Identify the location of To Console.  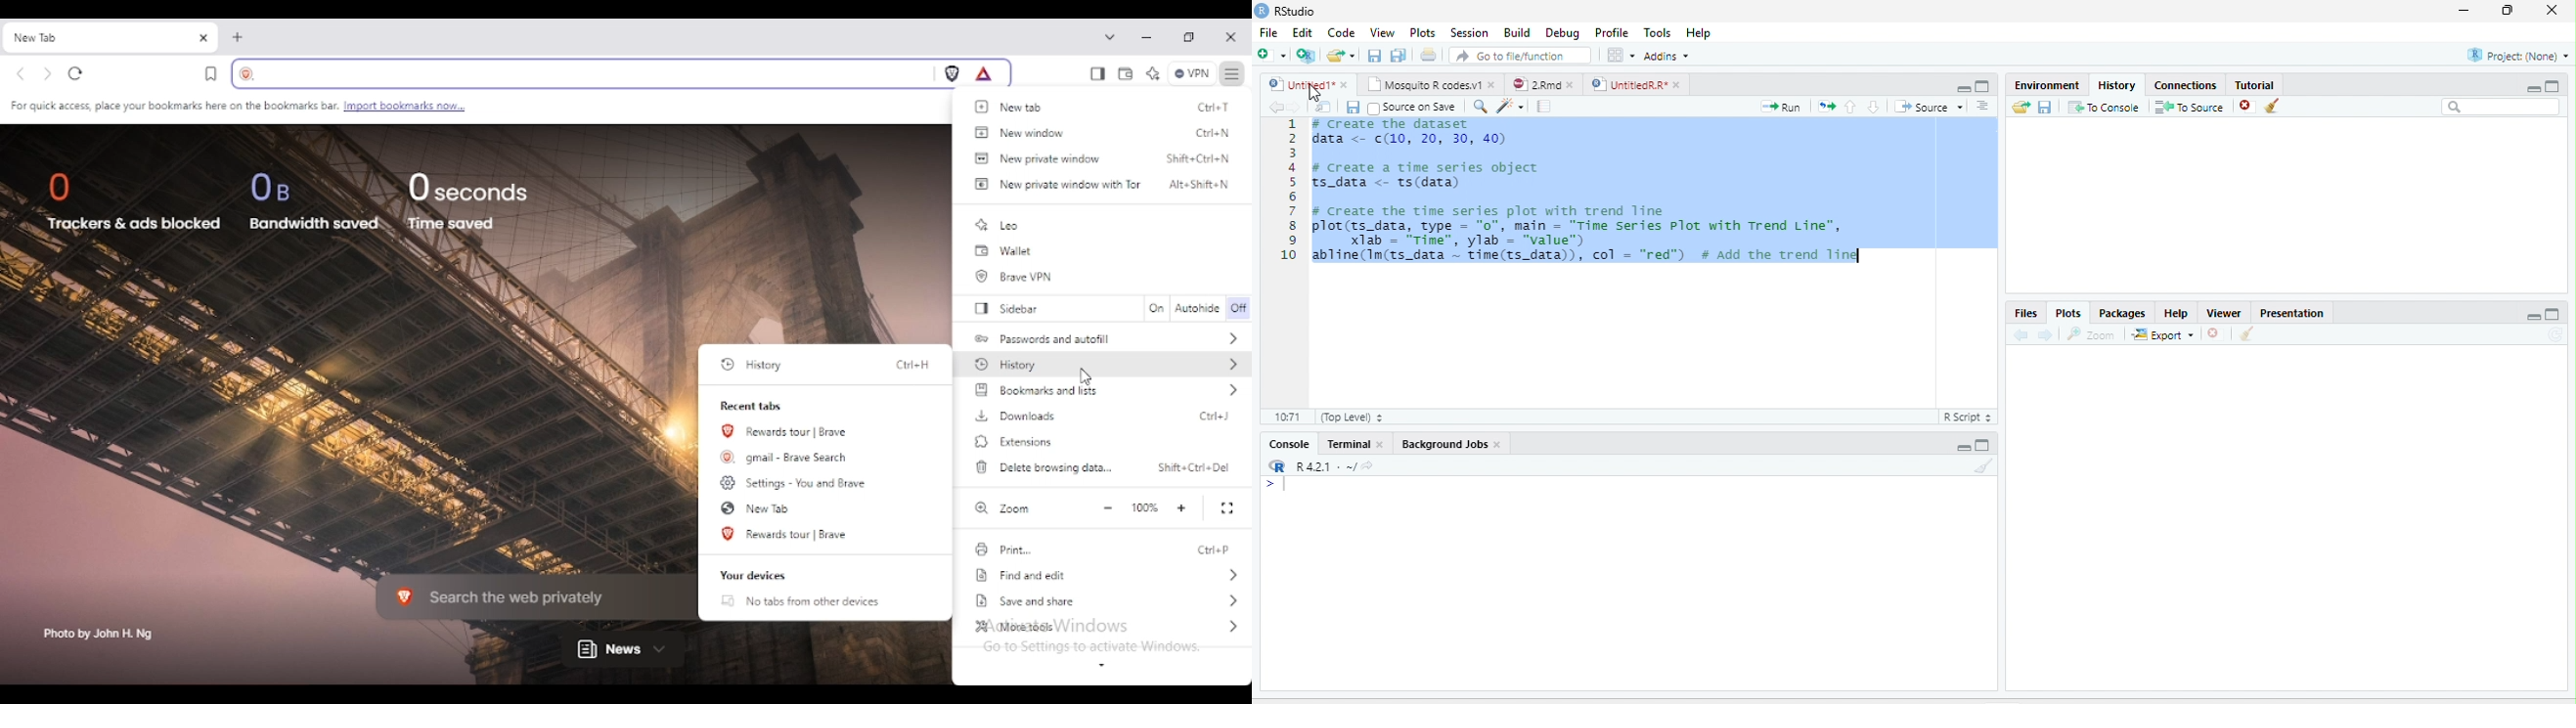
(2103, 107).